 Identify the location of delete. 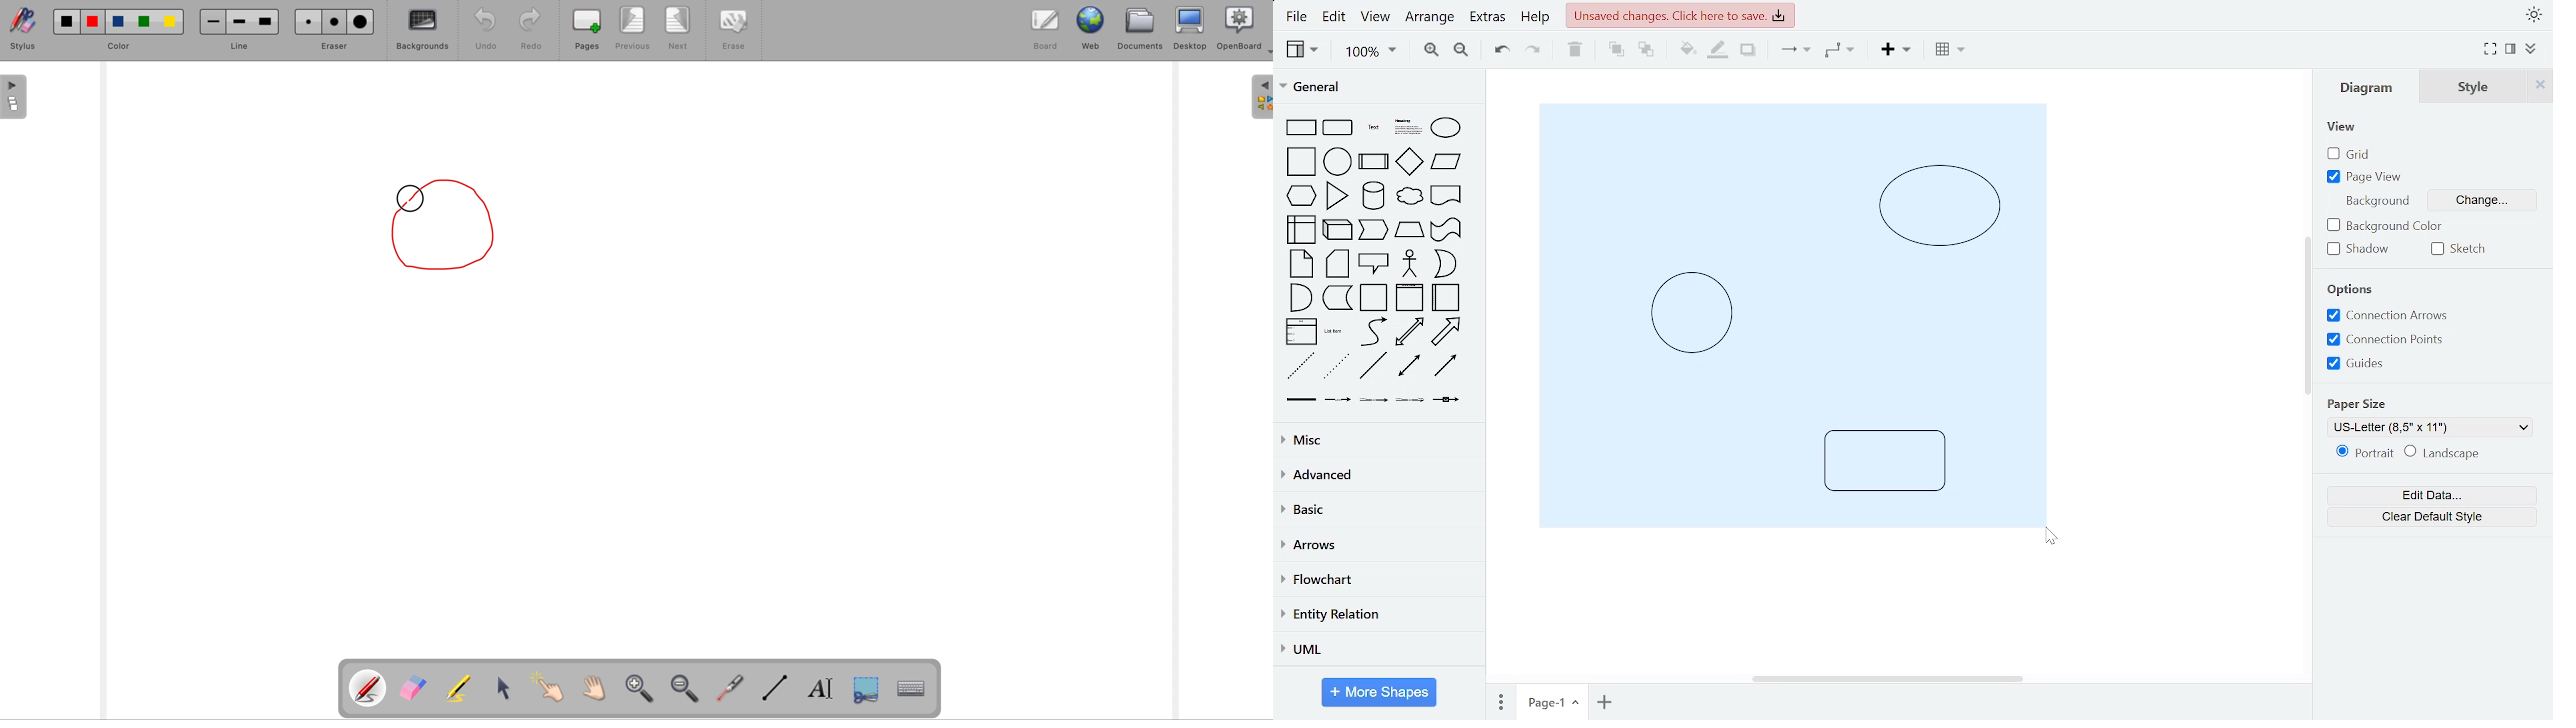
(1578, 51).